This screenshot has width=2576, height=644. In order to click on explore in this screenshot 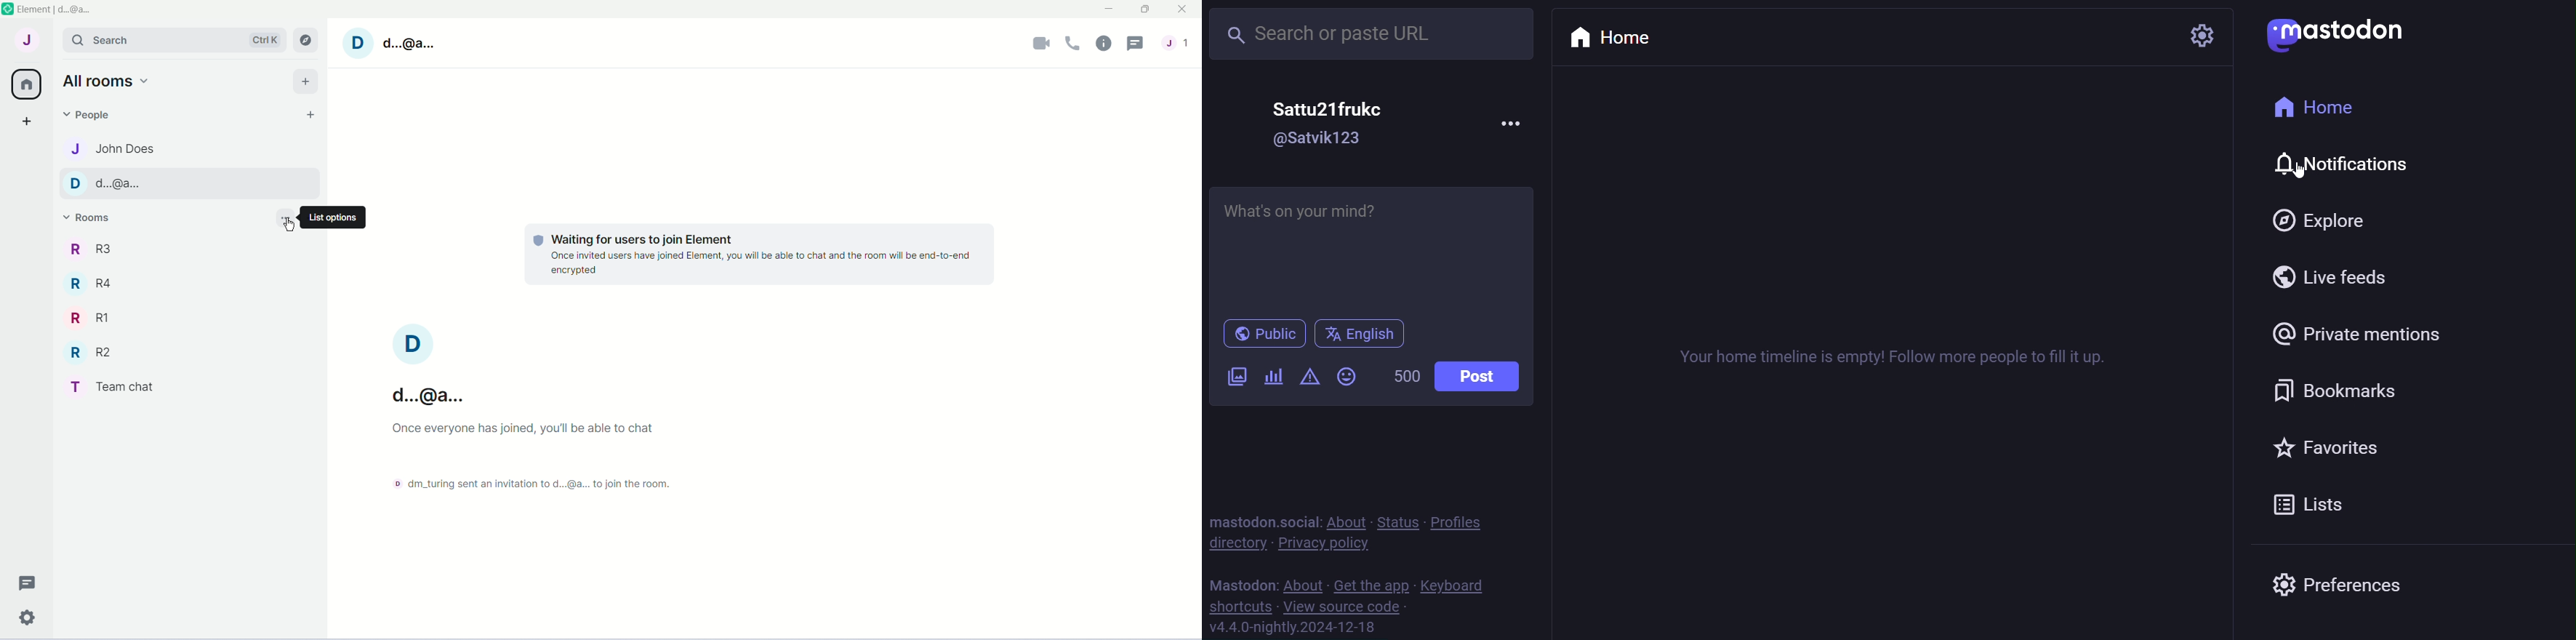, I will do `click(2322, 222)`.